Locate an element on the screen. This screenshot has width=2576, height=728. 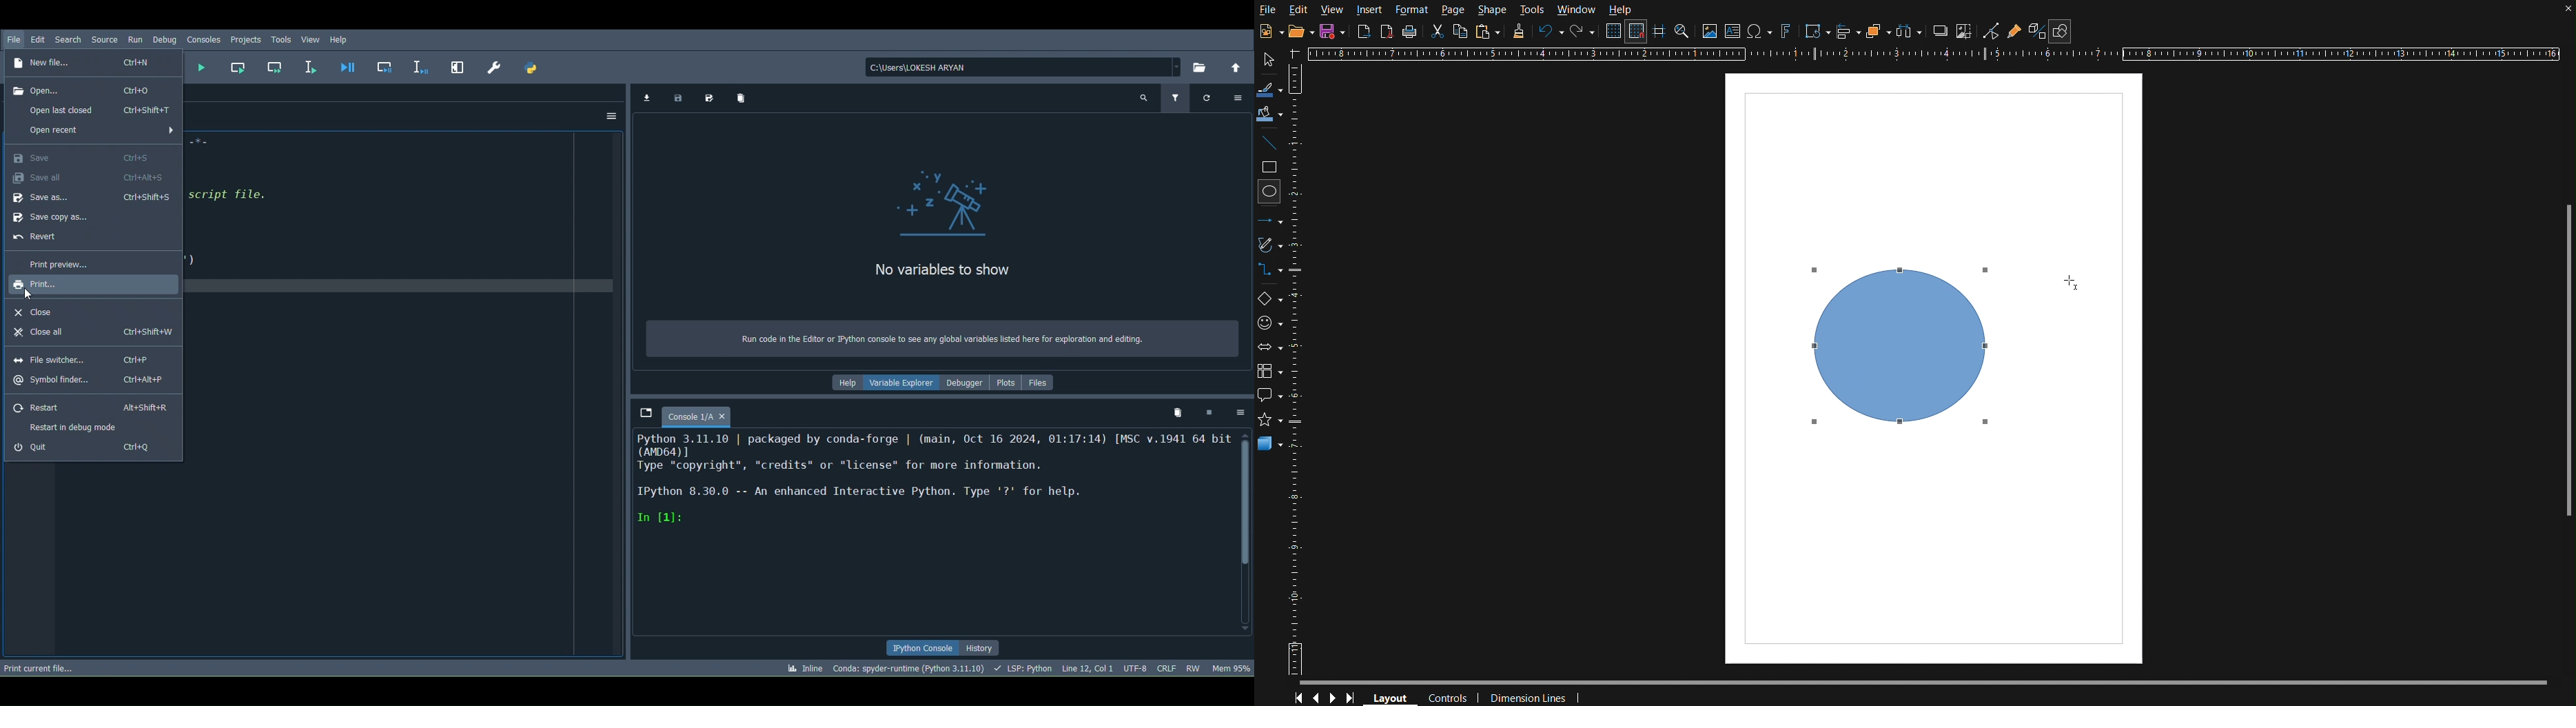
Paste is located at coordinates (1488, 32).